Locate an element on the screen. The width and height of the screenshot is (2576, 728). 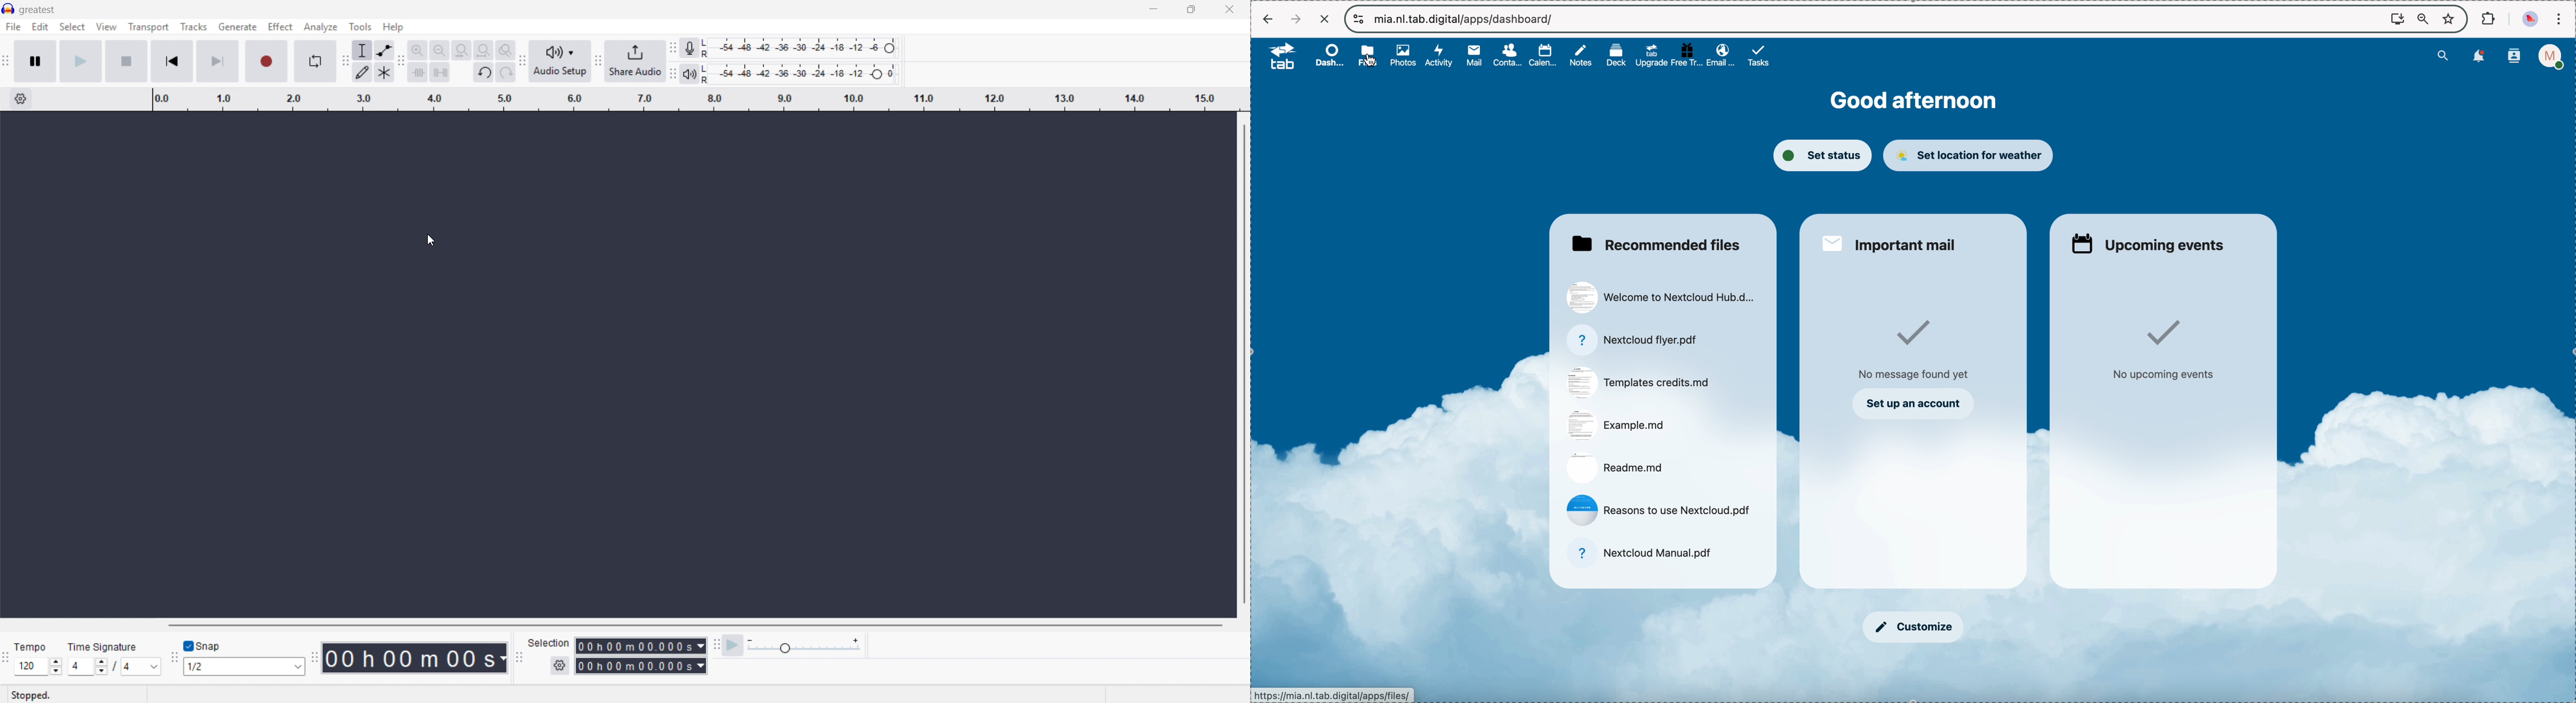
selection is located at coordinates (549, 644).